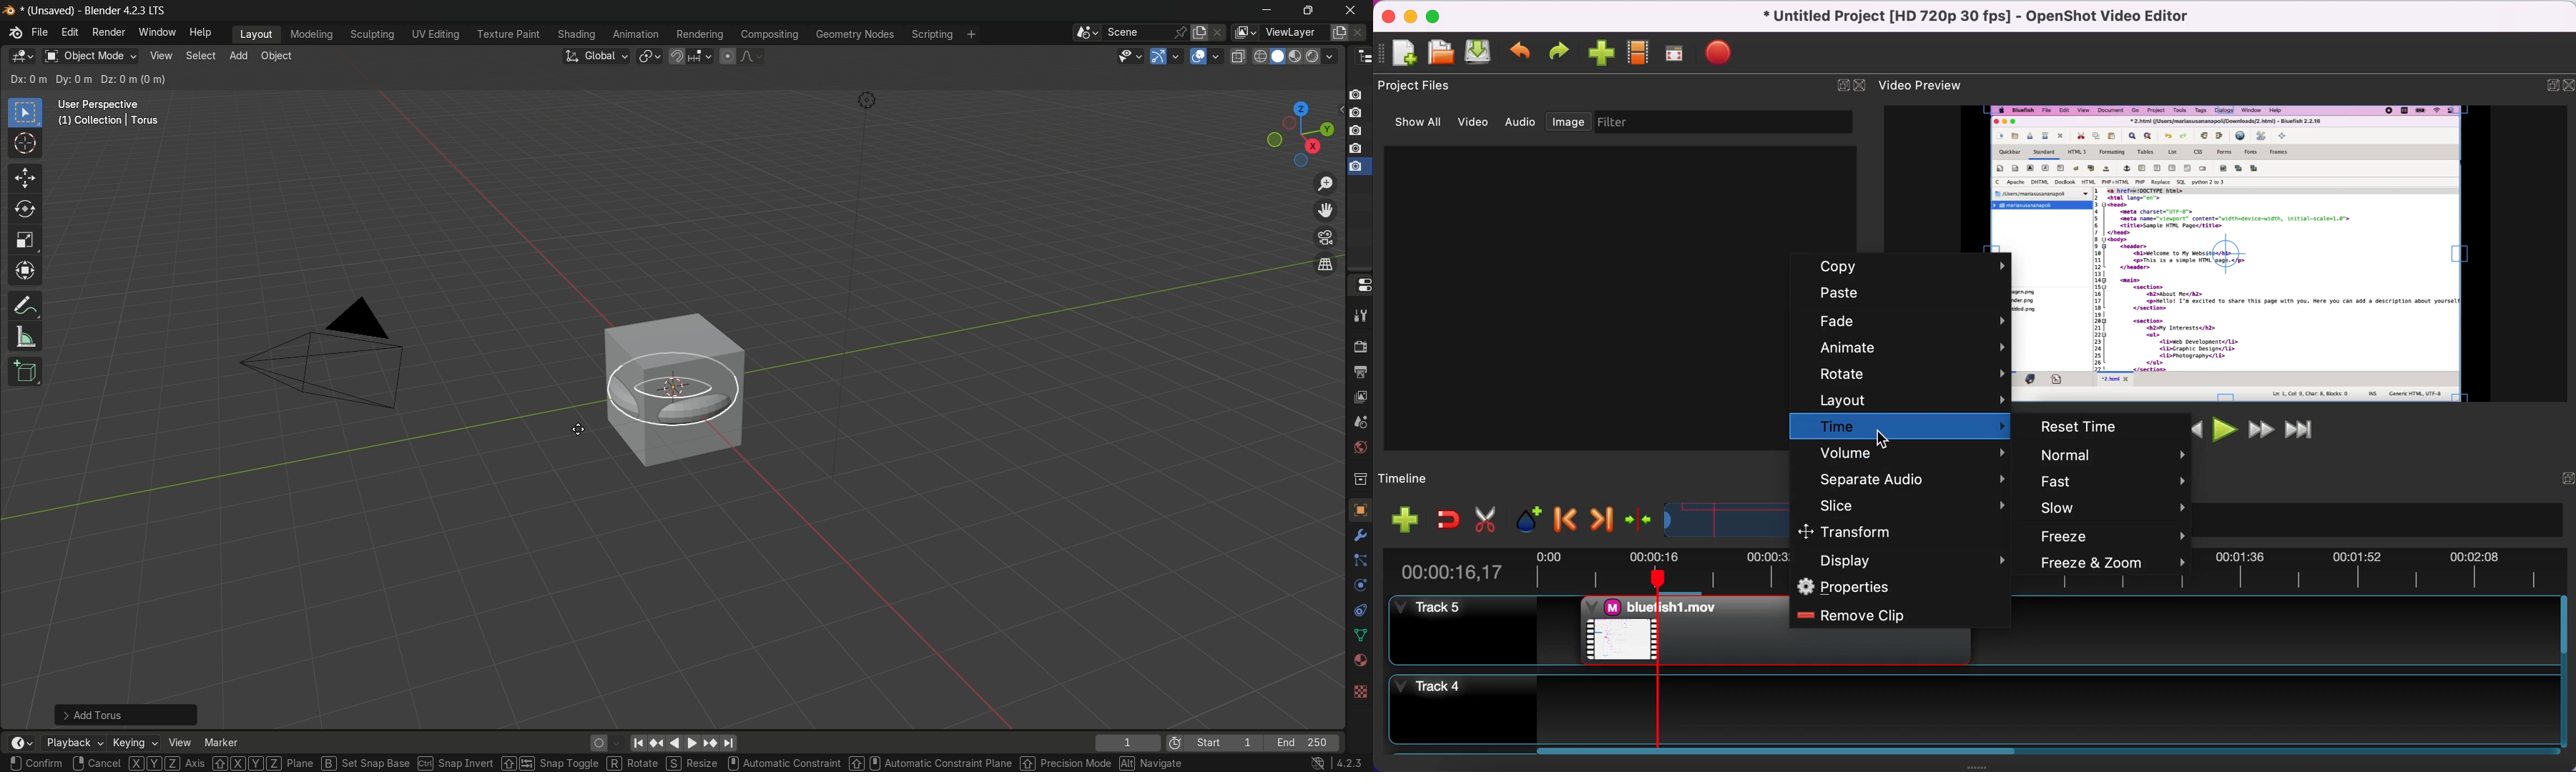 This screenshot has width=2576, height=784. What do you see at coordinates (1360, 509) in the screenshot?
I see `object` at bounding box center [1360, 509].